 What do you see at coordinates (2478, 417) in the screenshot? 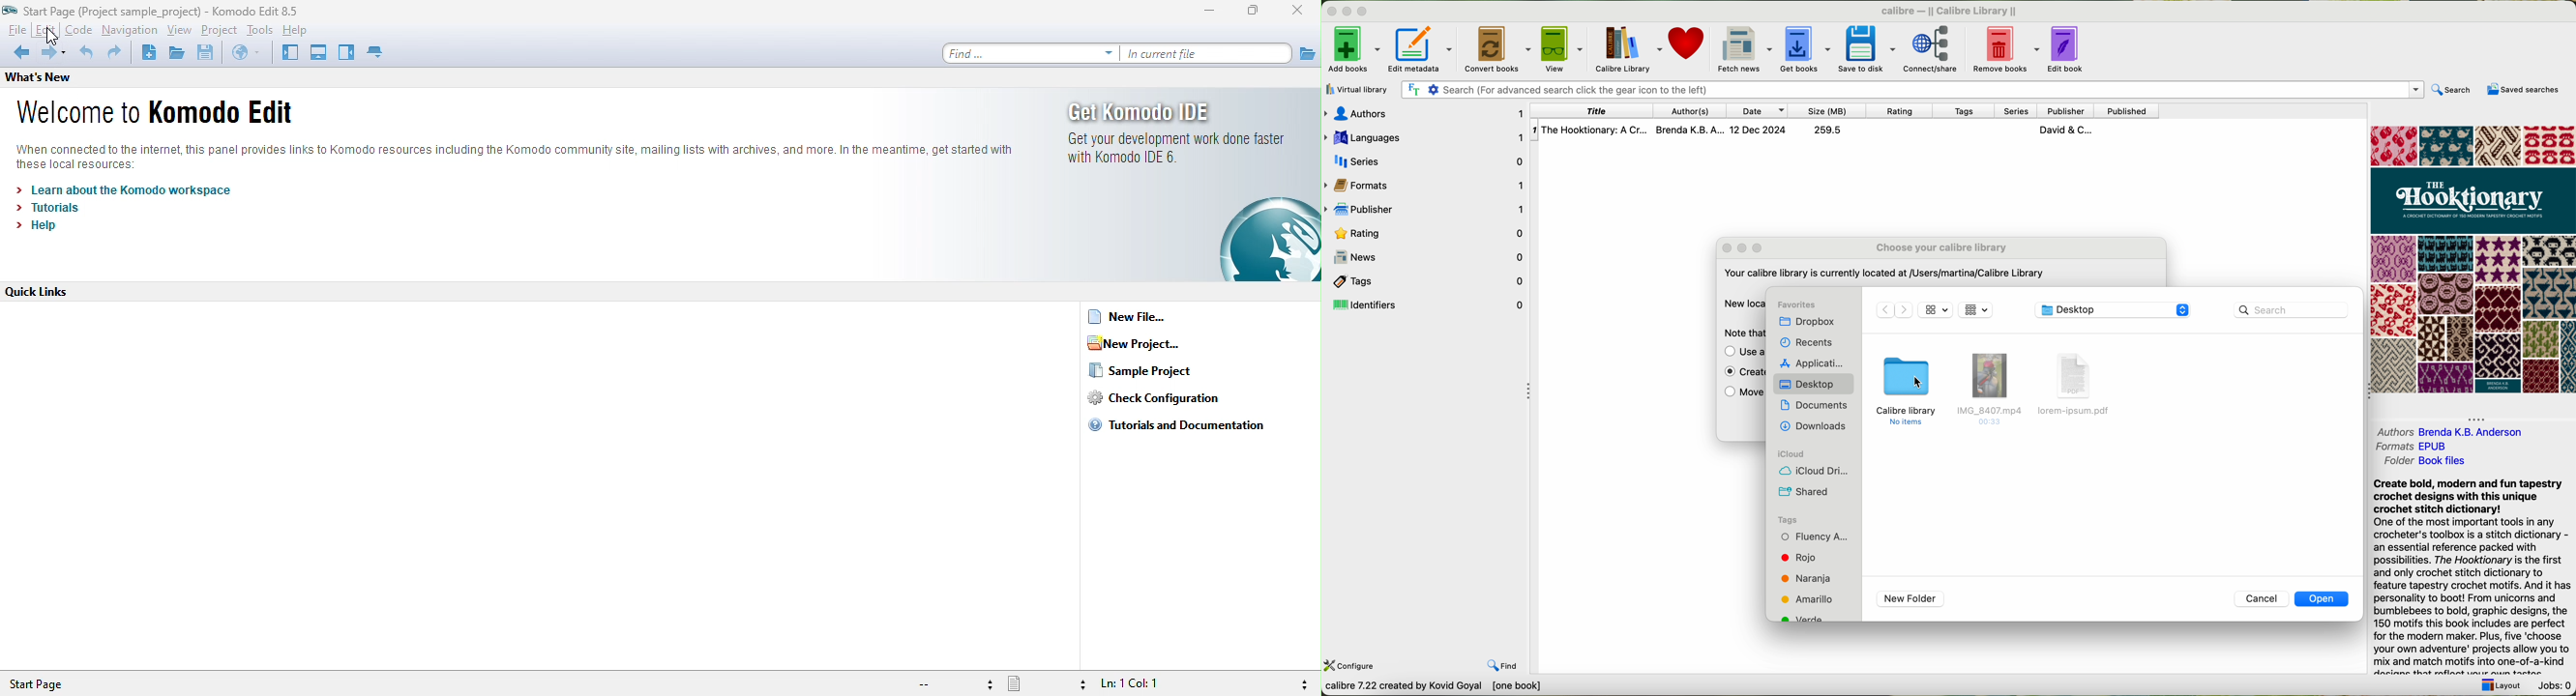
I see `hide` at bounding box center [2478, 417].